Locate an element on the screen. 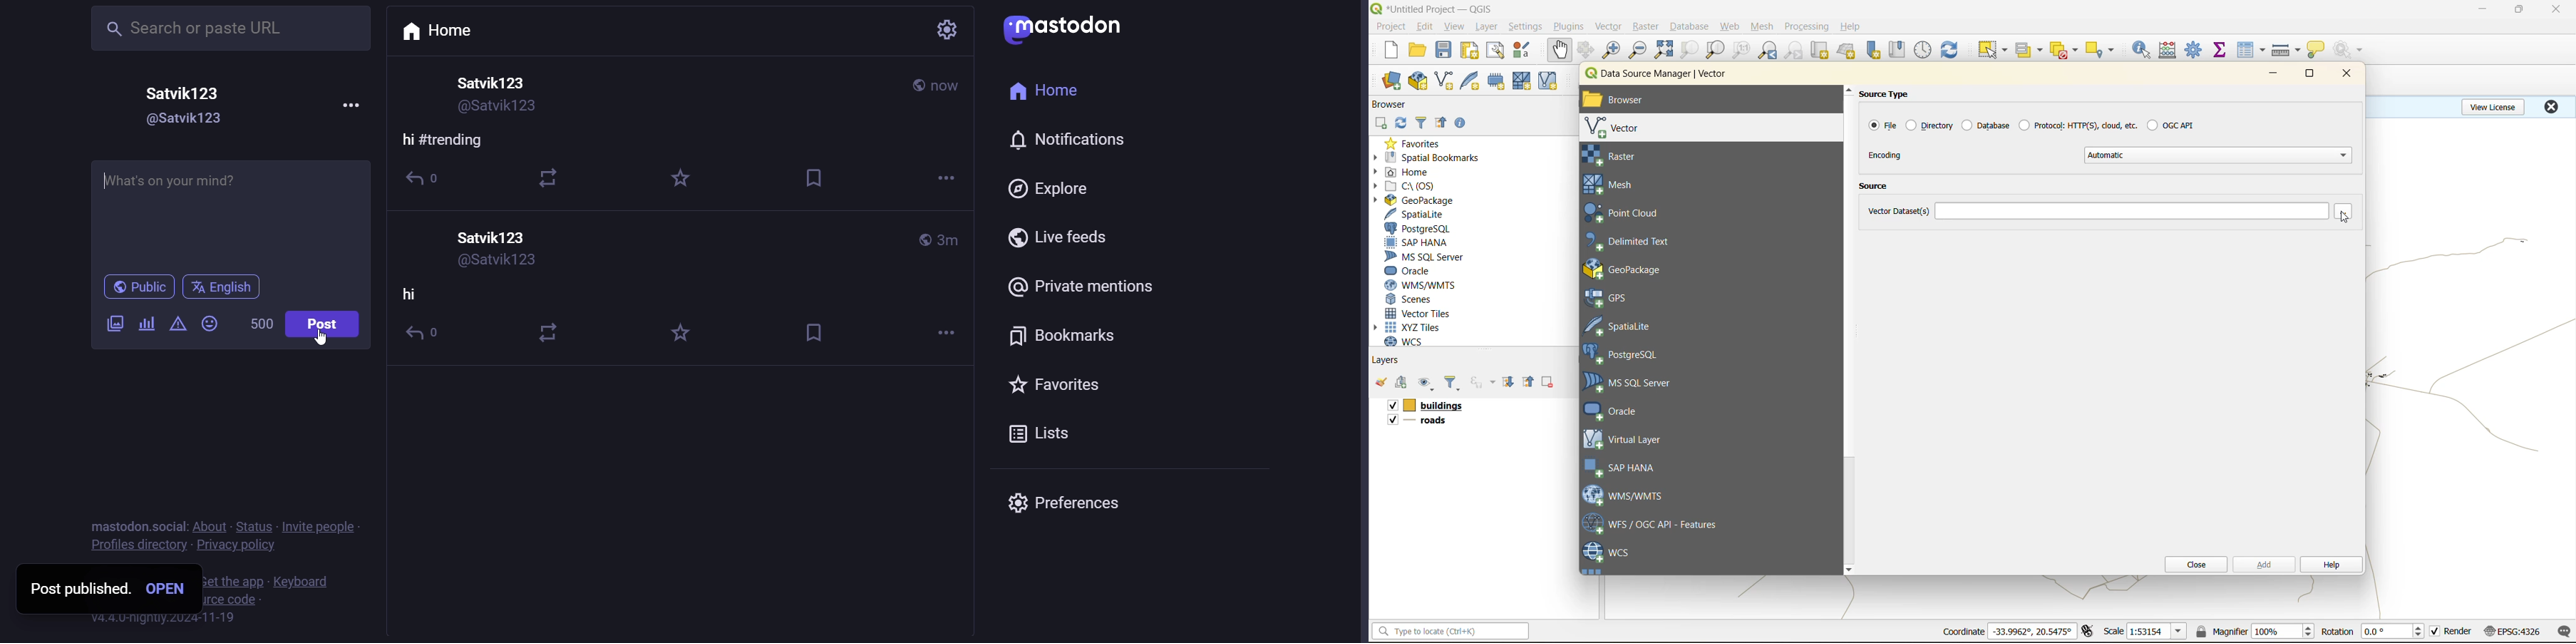 This screenshot has height=644, width=2576. raster is located at coordinates (1647, 25).